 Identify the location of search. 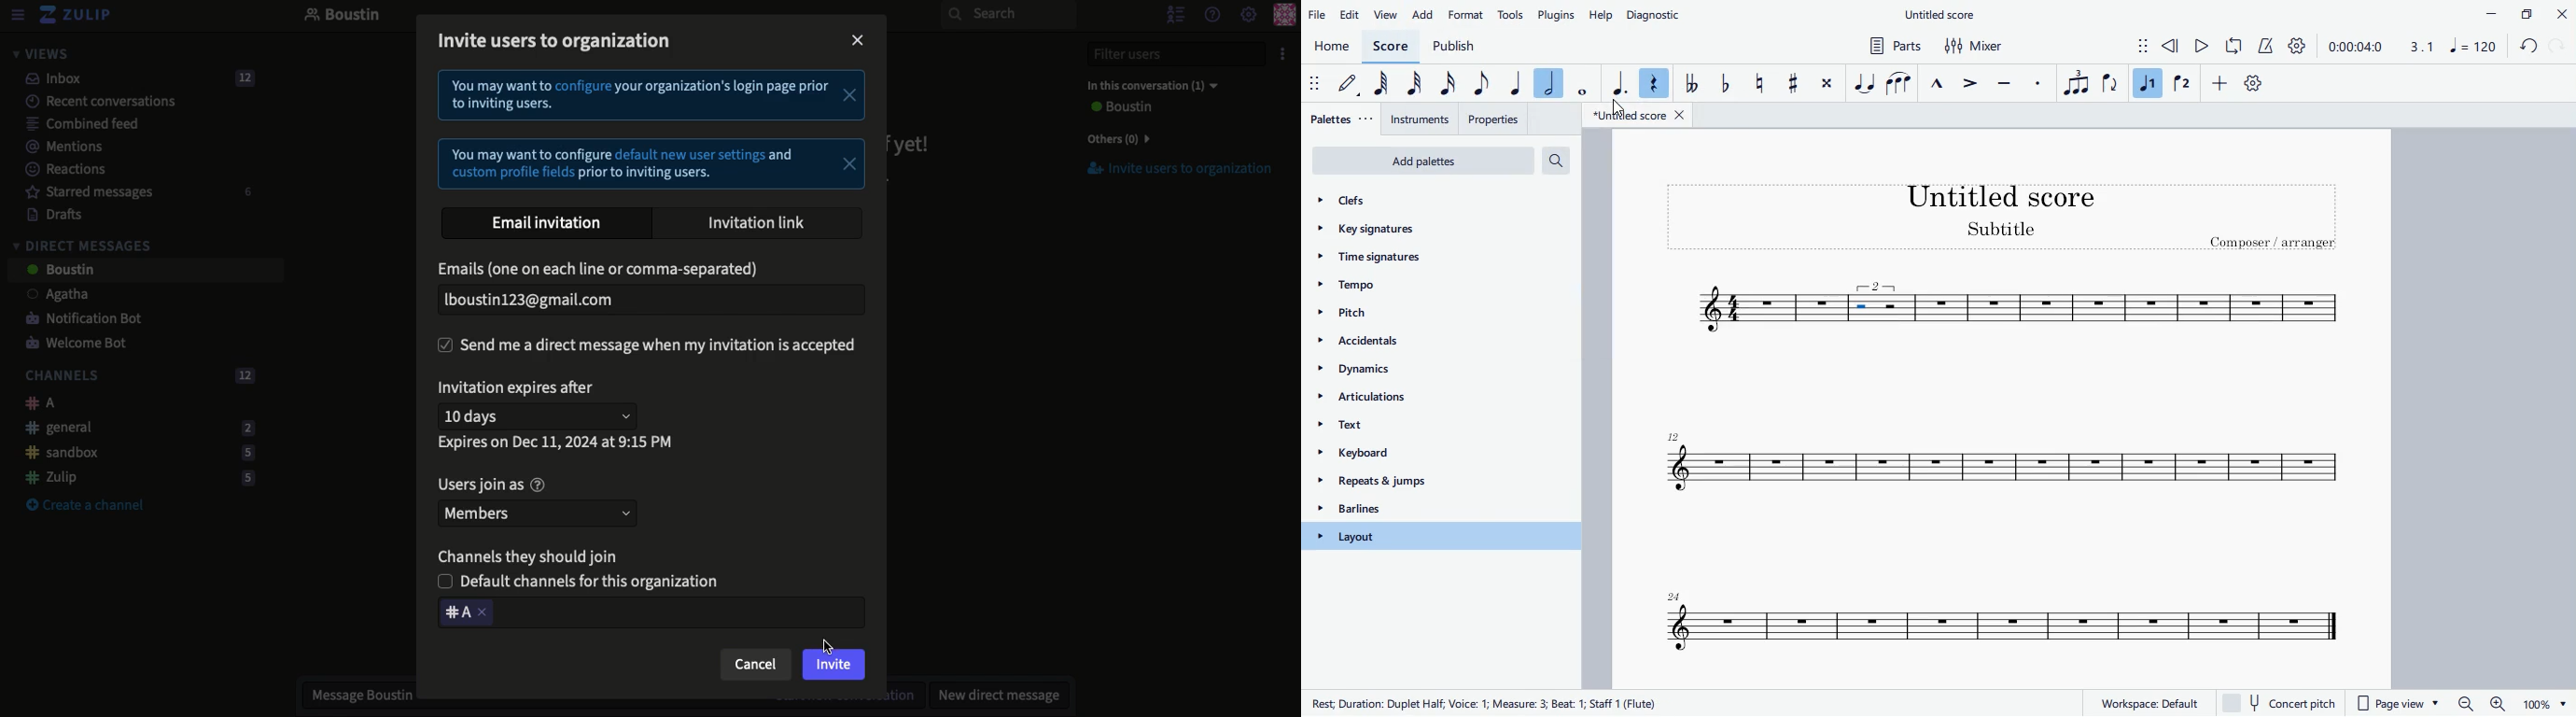
(1563, 162).